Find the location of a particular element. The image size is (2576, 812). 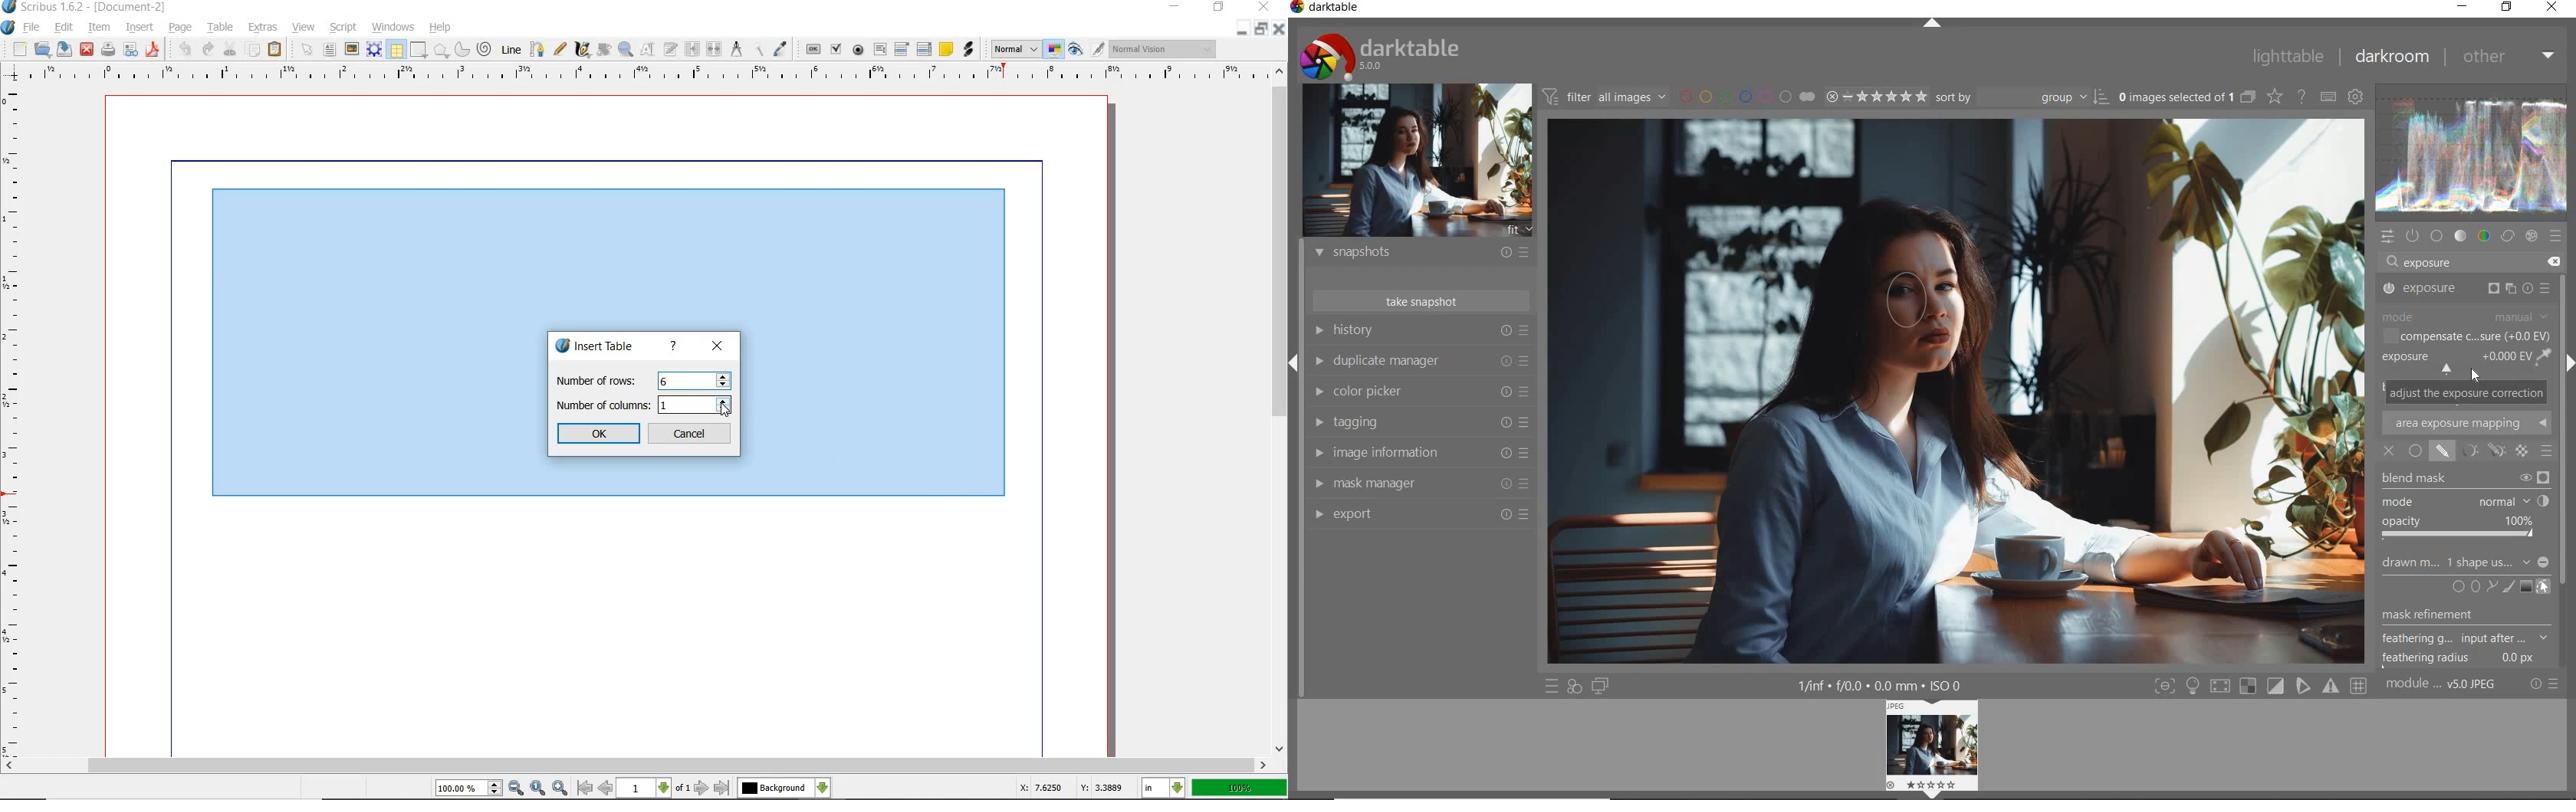

edit is located at coordinates (64, 28).